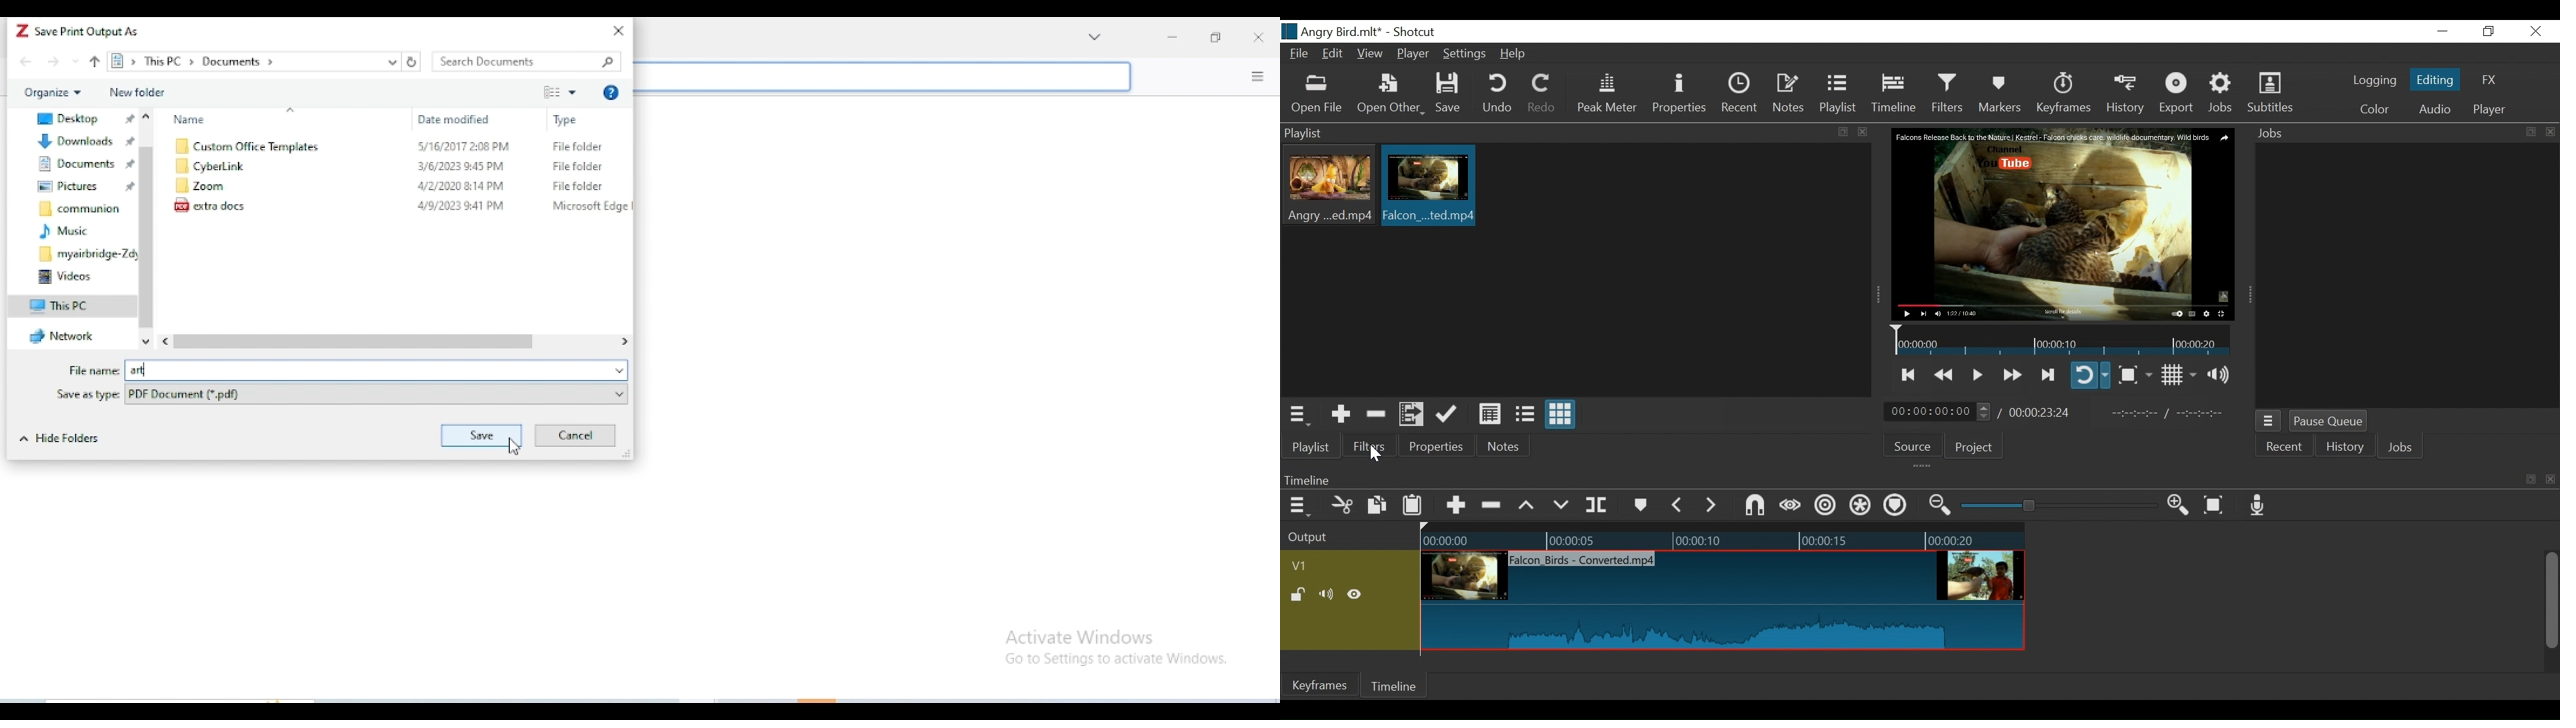 The image size is (2576, 728). I want to click on Peak Meter, so click(1610, 94).